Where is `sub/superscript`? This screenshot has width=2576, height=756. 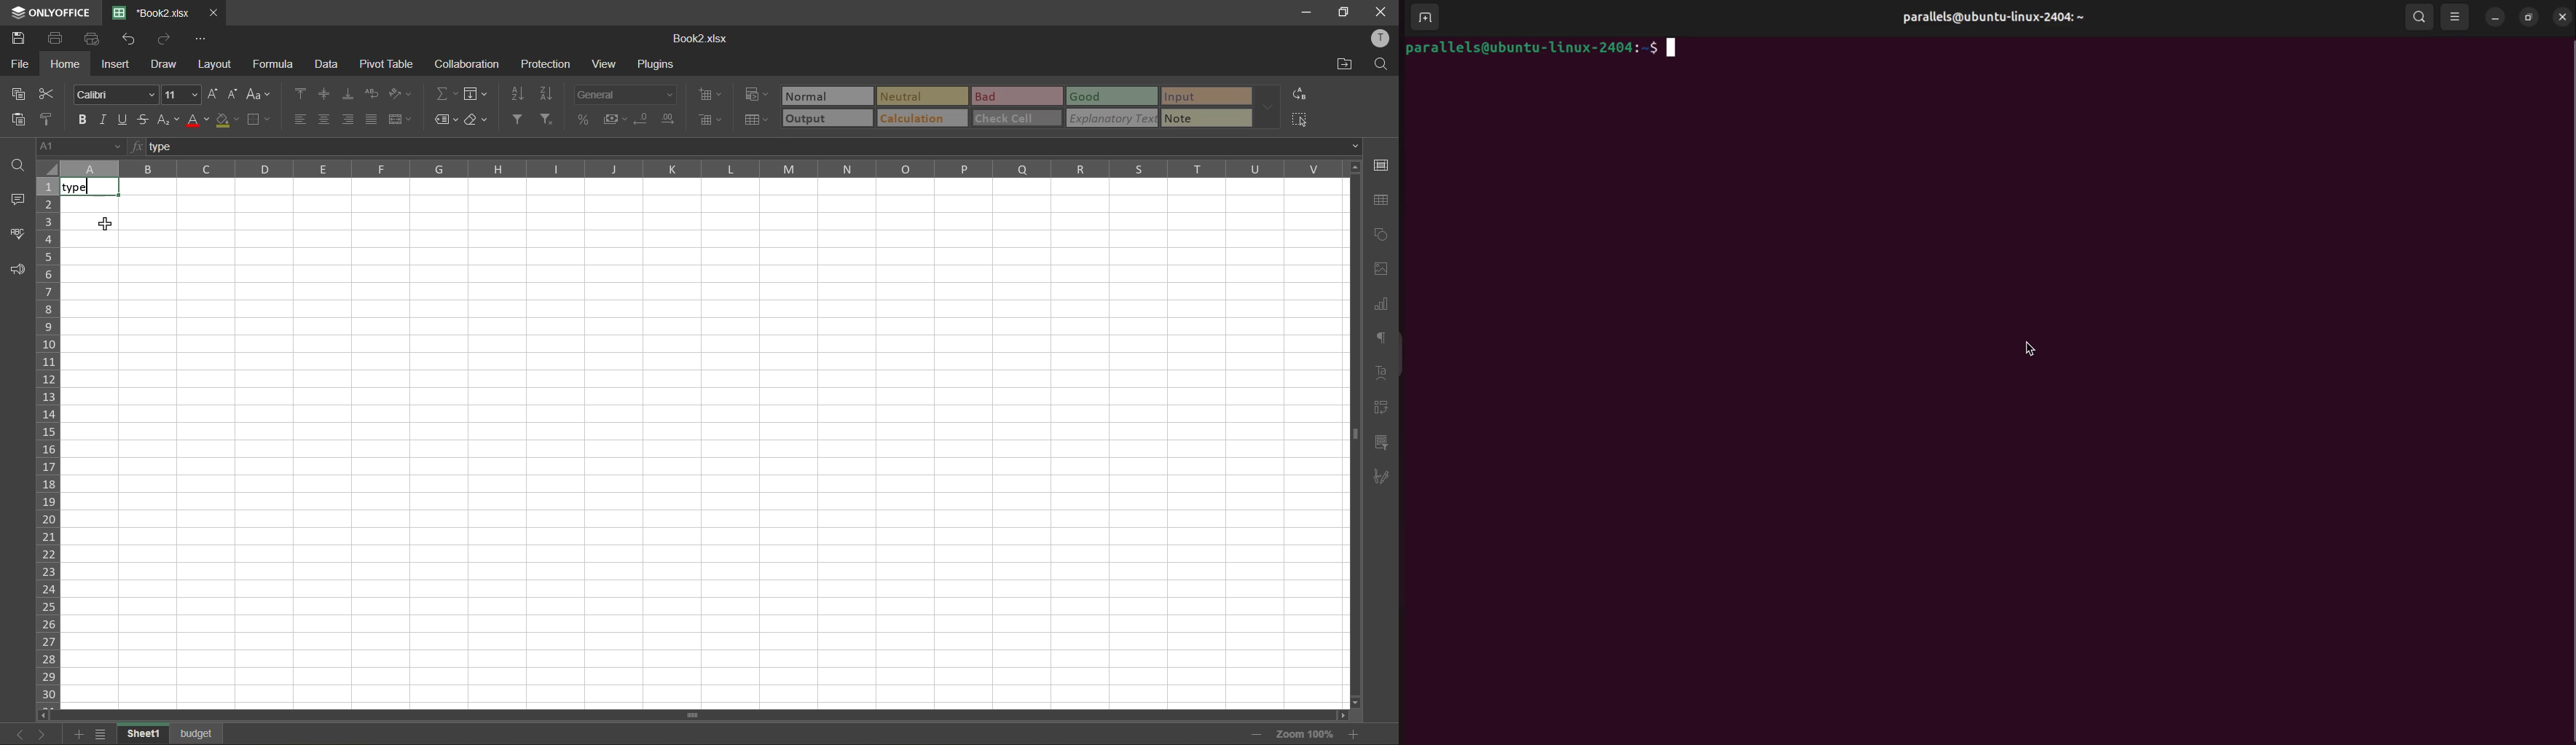 sub/superscript is located at coordinates (170, 120).